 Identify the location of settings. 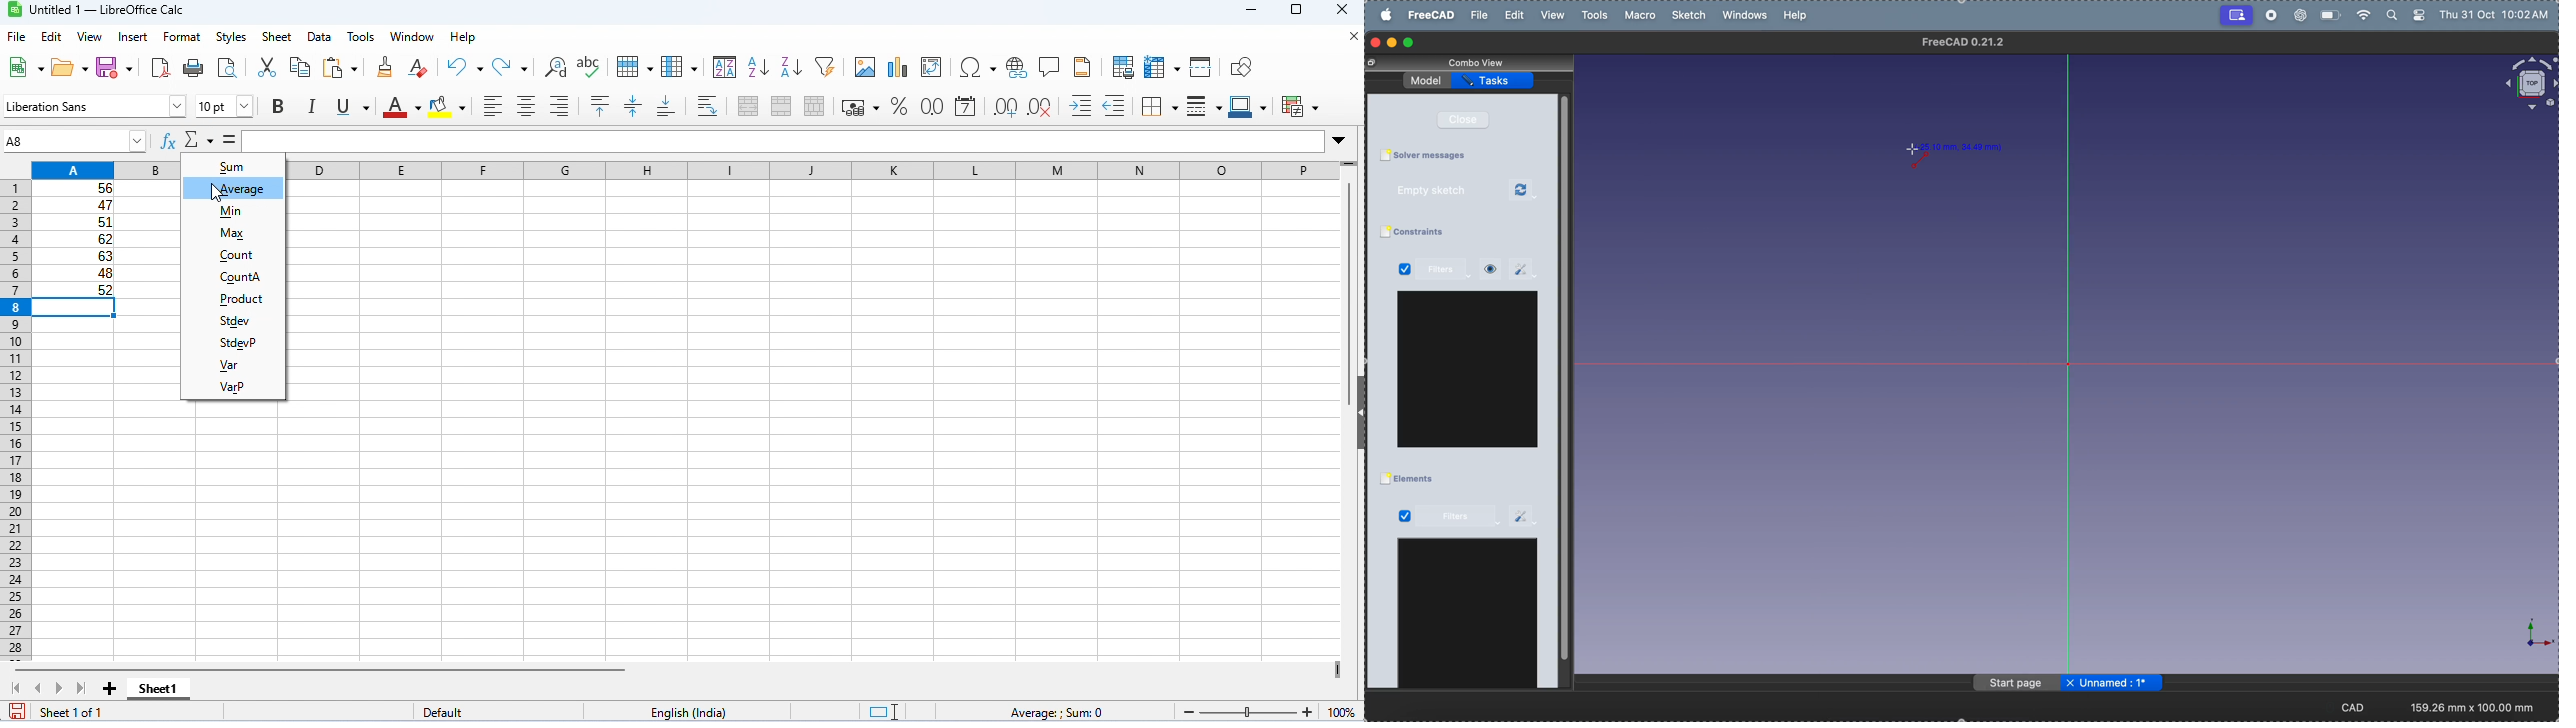
(1523, 269).